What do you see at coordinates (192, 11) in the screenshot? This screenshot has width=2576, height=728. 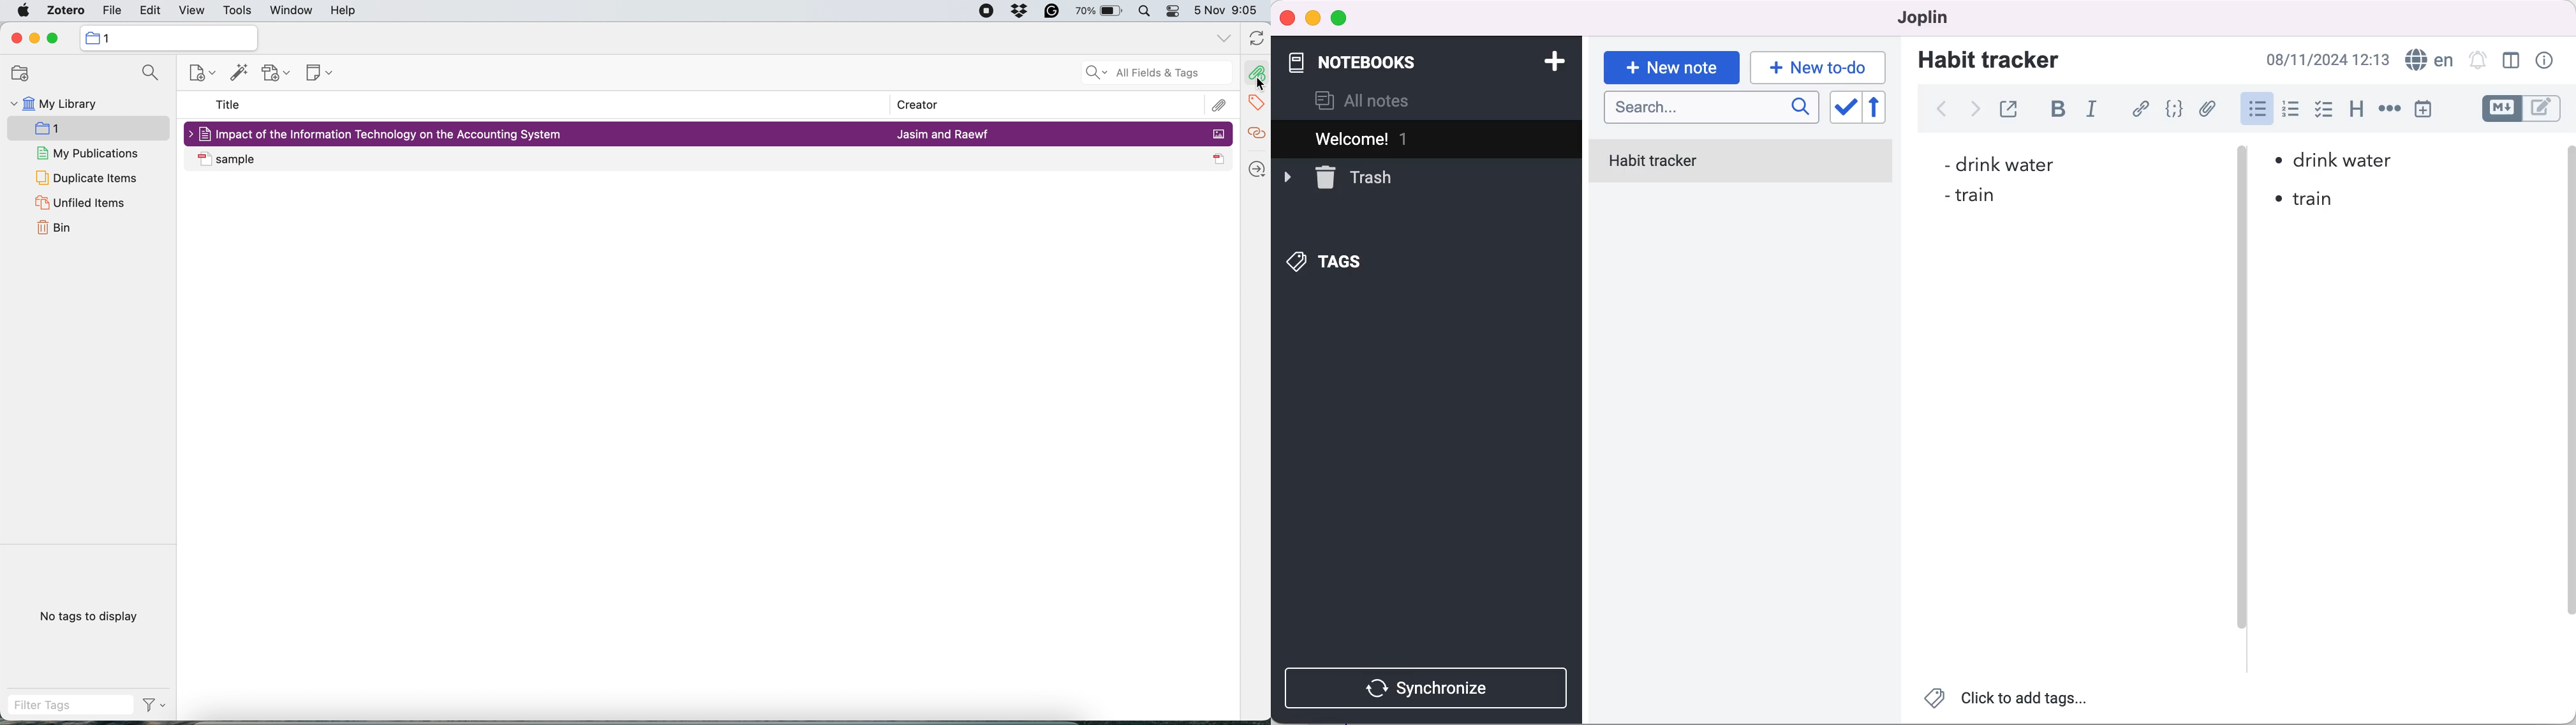 I see `view` at bounding box center [192, 11].